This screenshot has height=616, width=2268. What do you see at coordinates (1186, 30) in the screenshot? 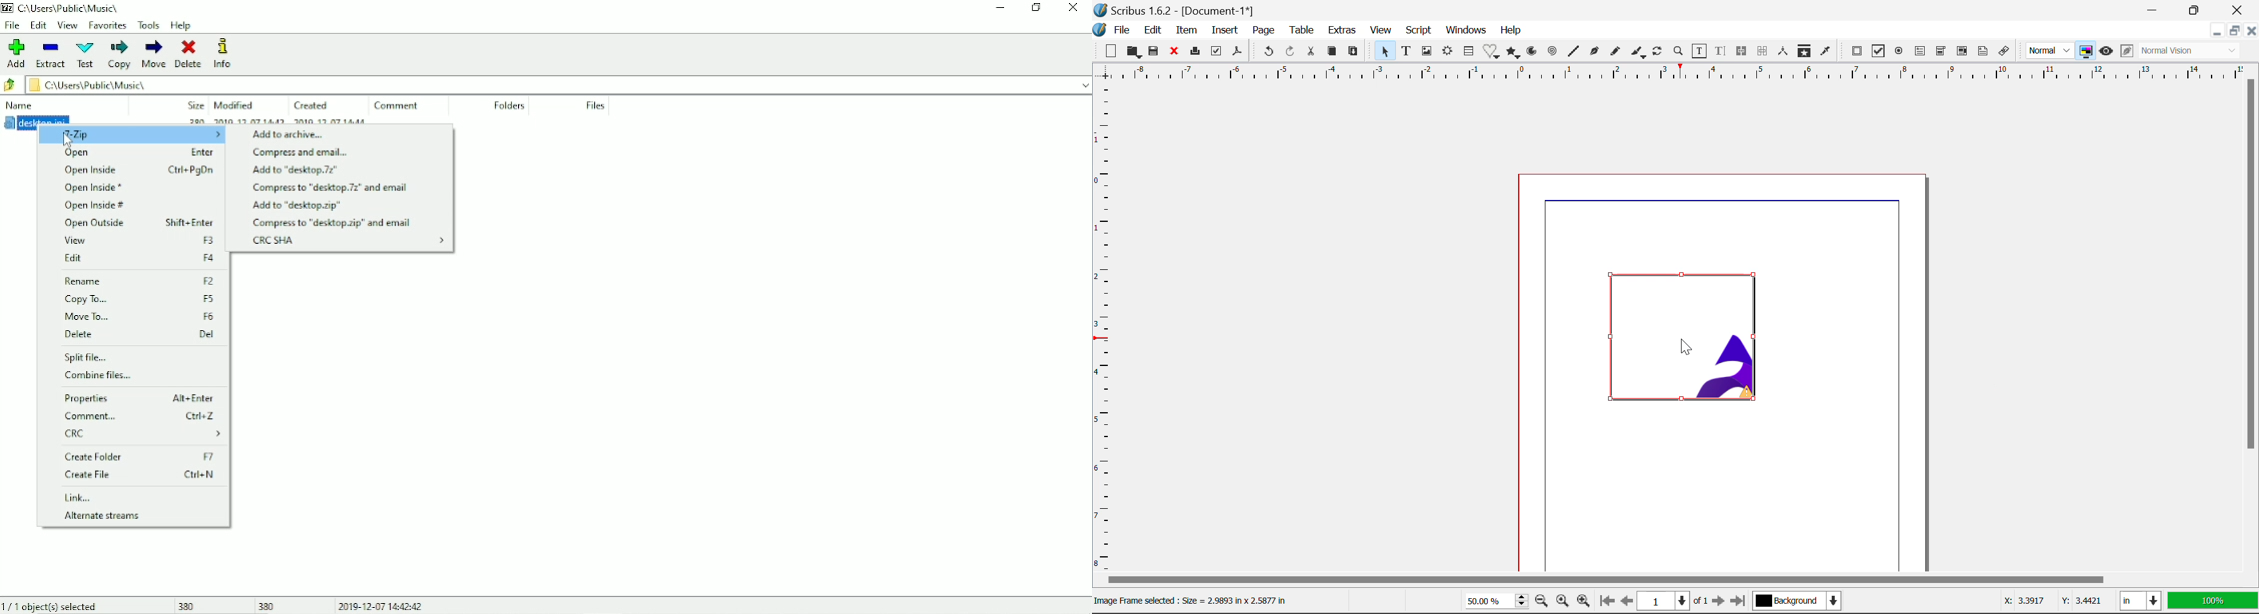
I see `Item` at bounding box center [1186, 30].